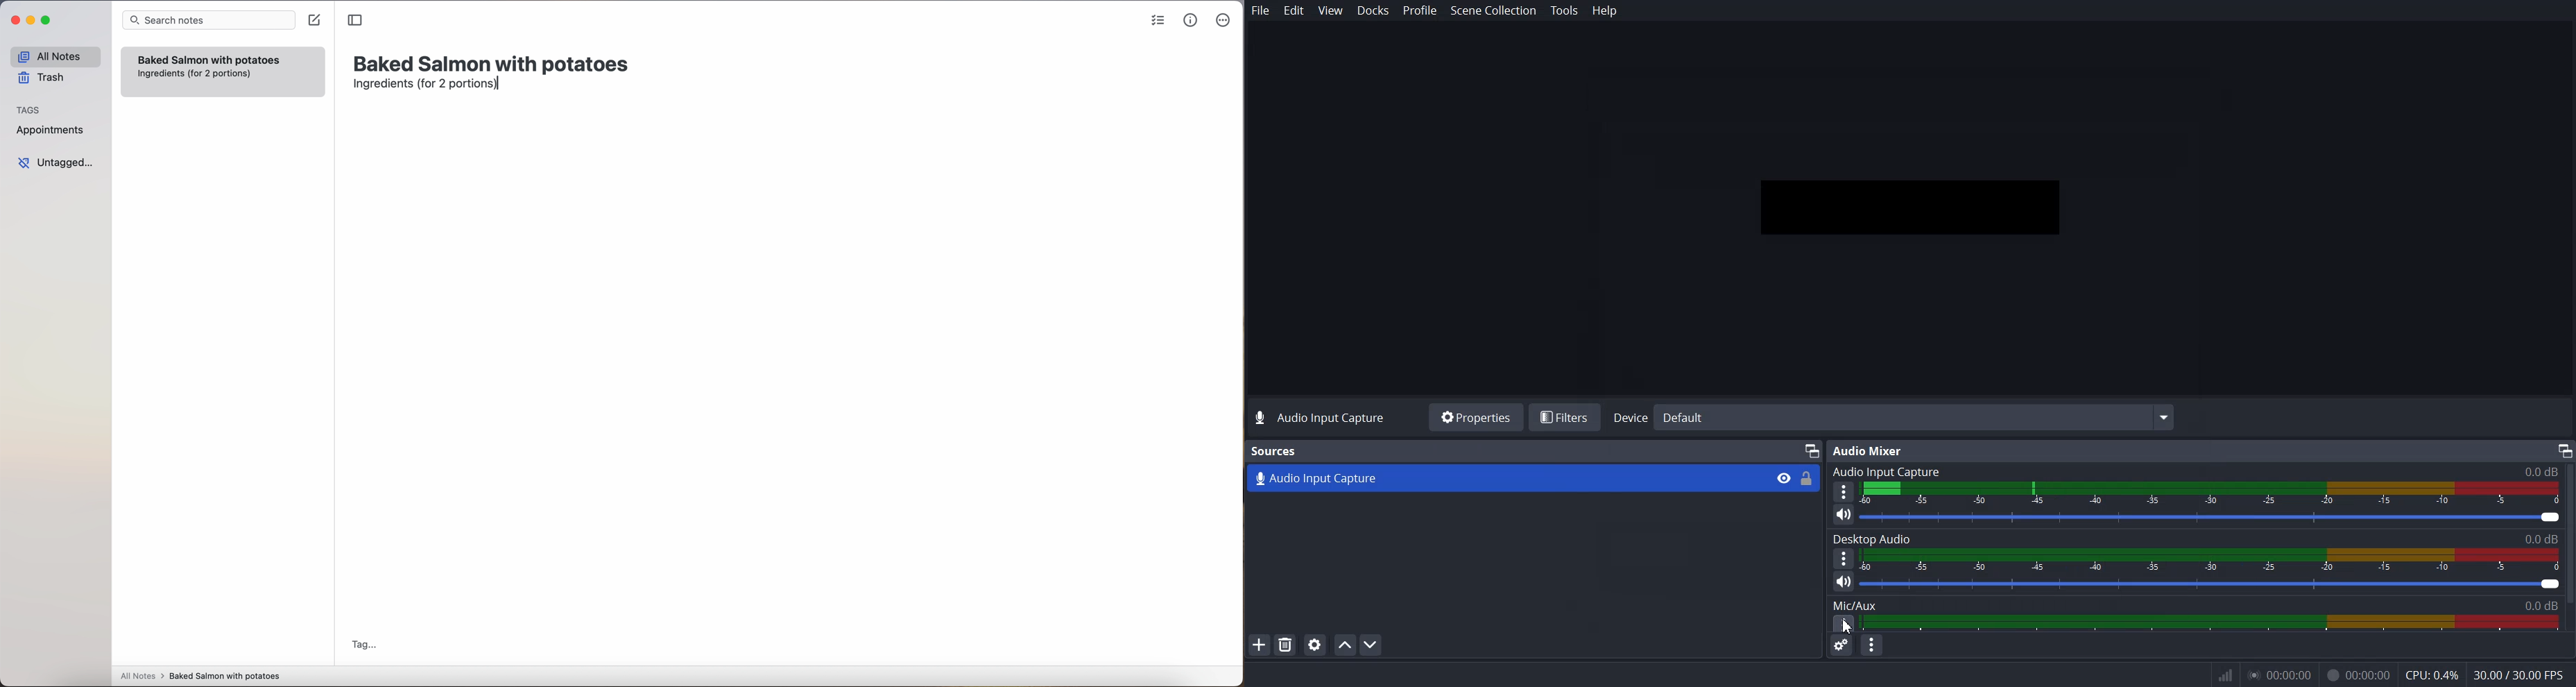 The image size is (2576, 700). Describe the element at coordinates (2278, 675) in the screenshot. I see `0.00` at that location.